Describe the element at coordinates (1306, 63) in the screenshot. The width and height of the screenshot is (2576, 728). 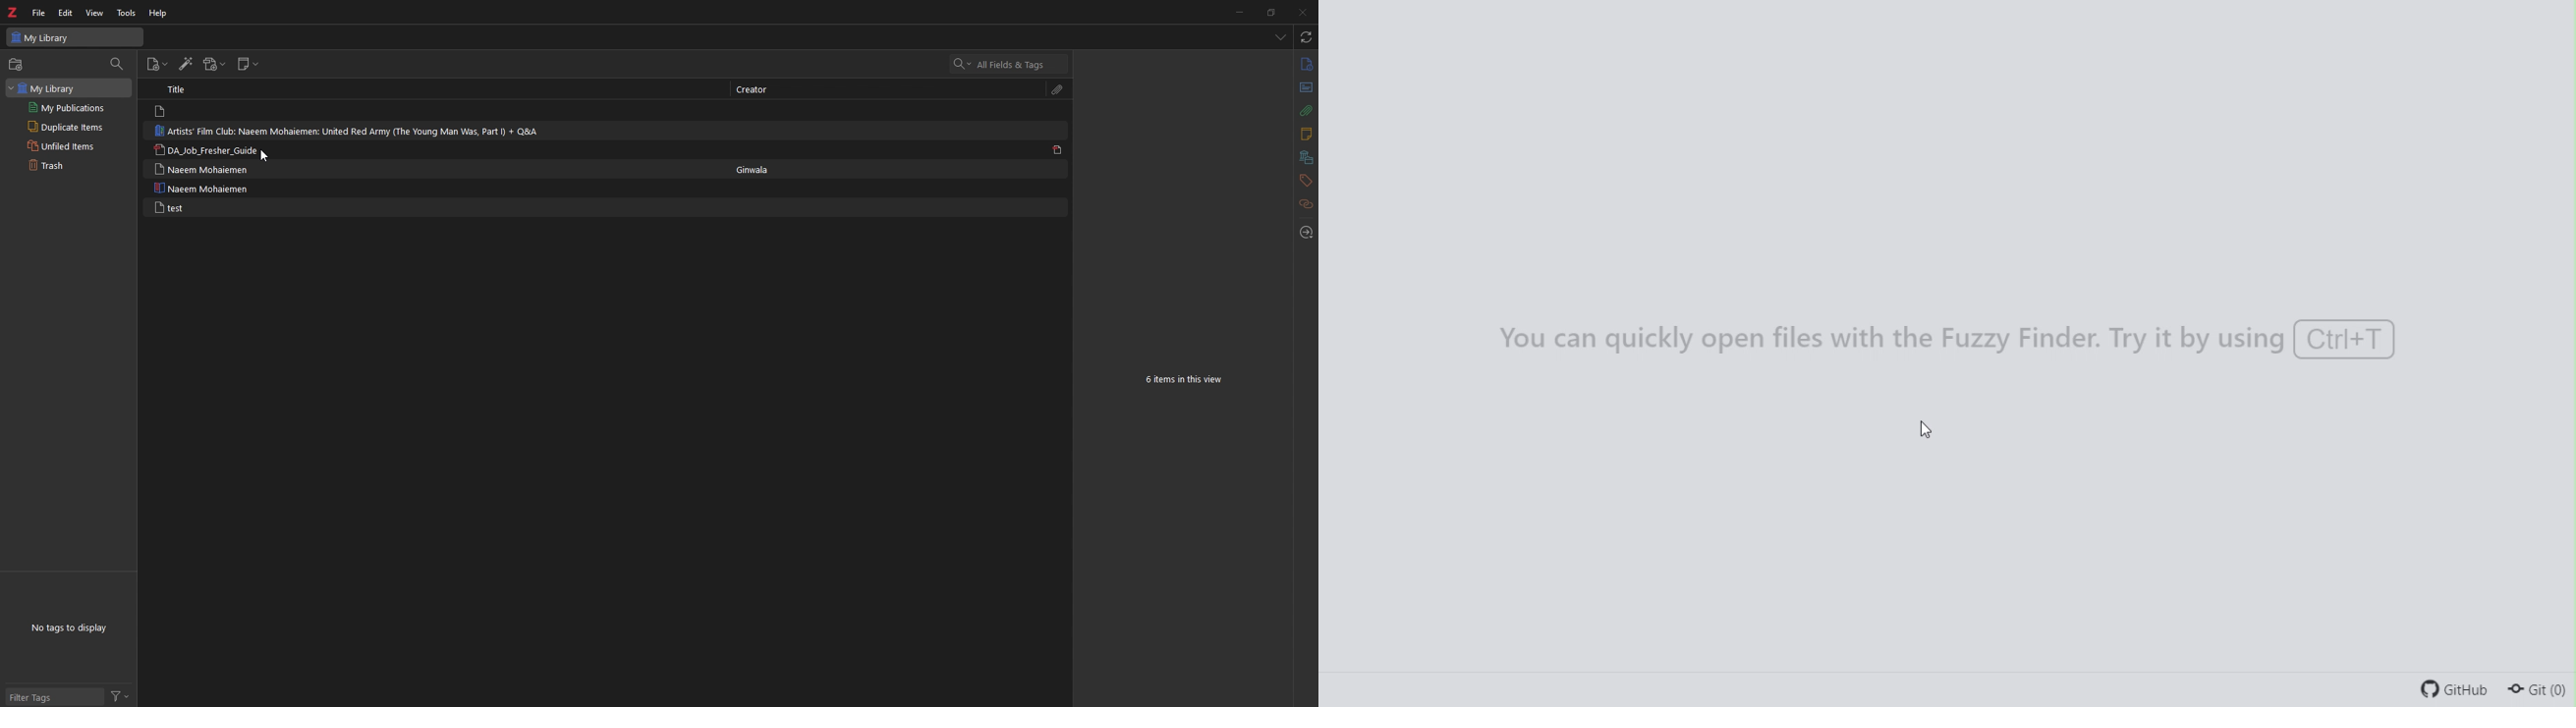
I see `info` at that location.